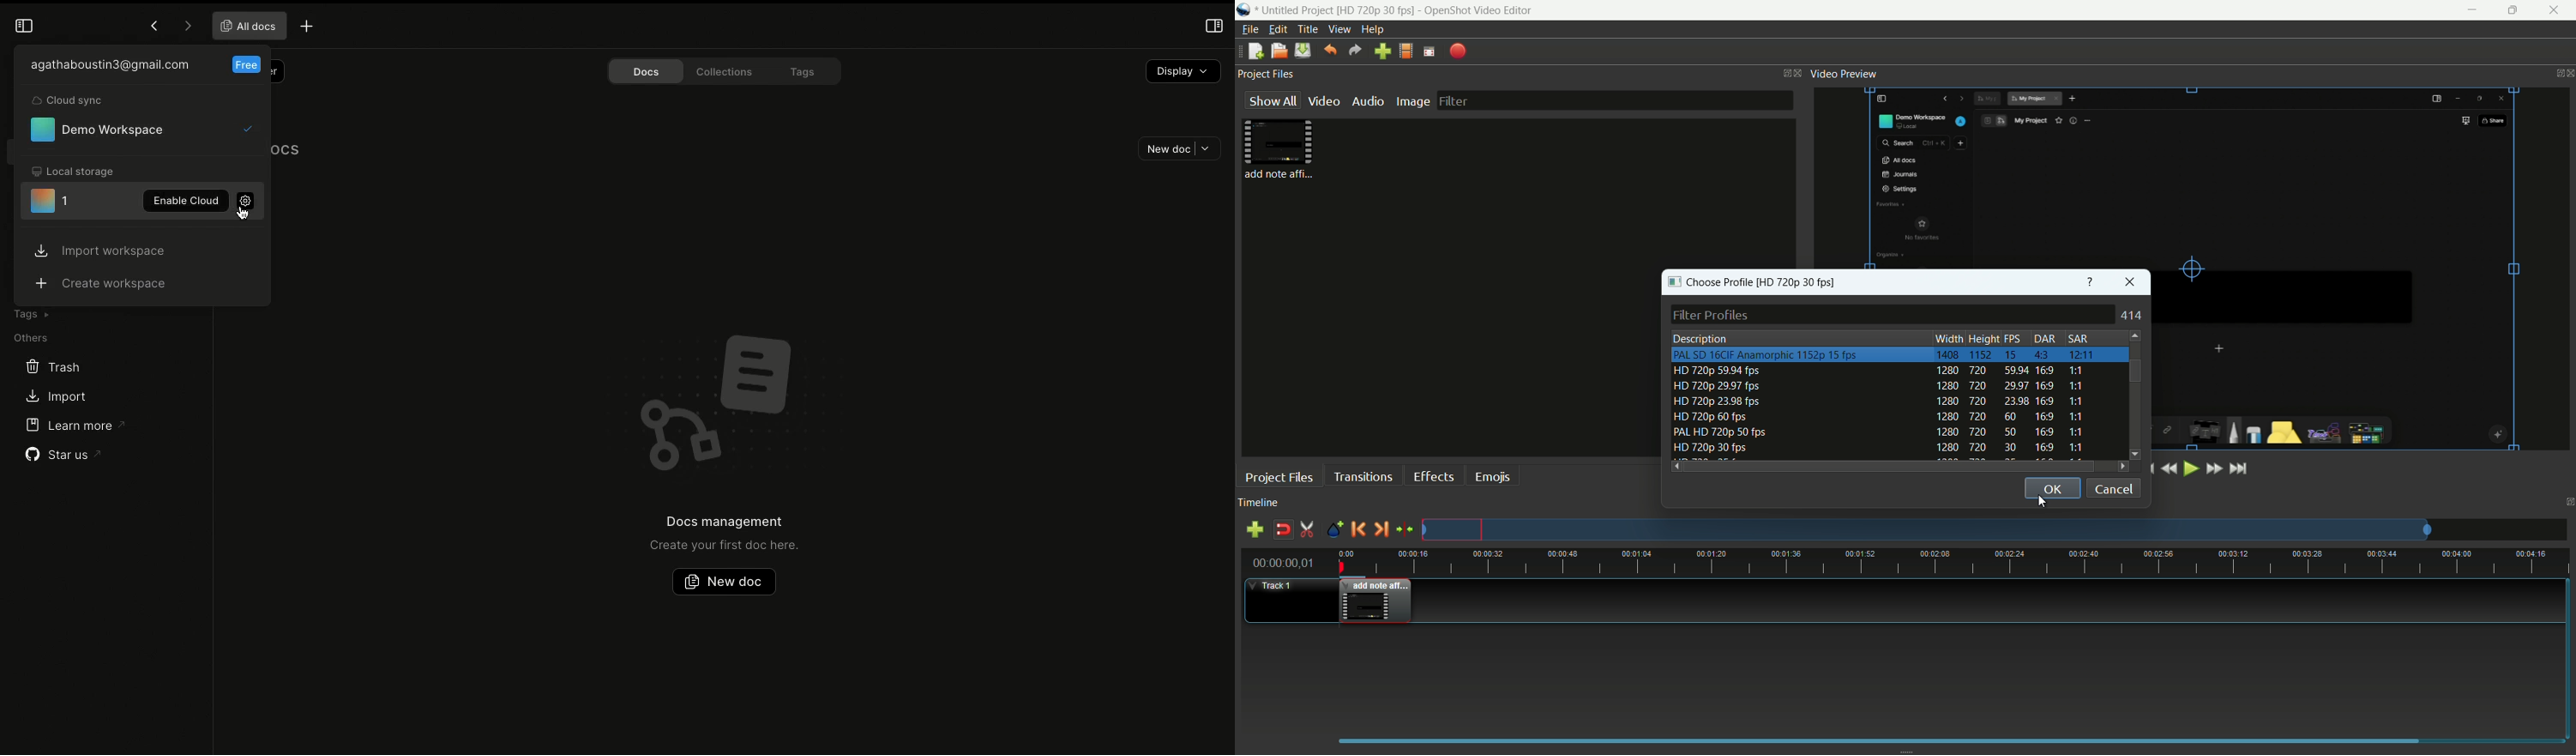 The height and width of the screenshot is (756, 2576). Describe the element at coordinates (2133, 315) in the screenshot. I see `414` at that location.